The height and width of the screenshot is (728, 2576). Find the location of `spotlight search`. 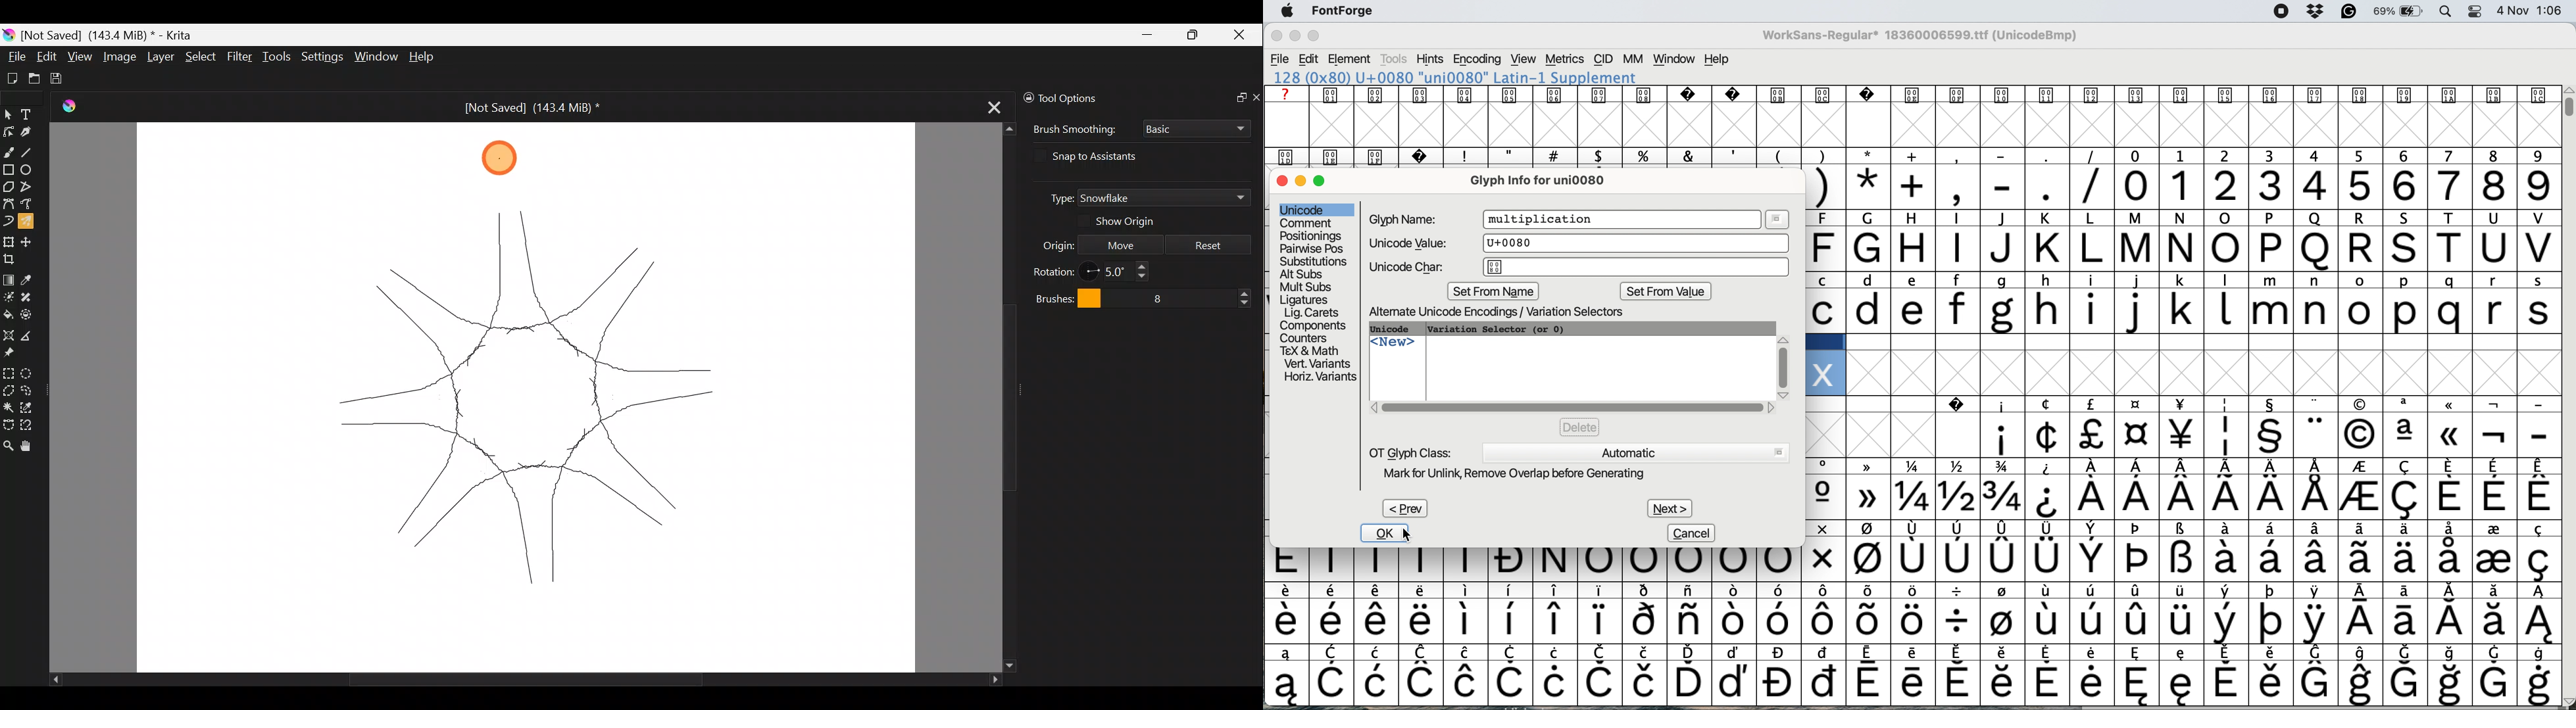

spotlight search is located at coordinates (2446, 12).